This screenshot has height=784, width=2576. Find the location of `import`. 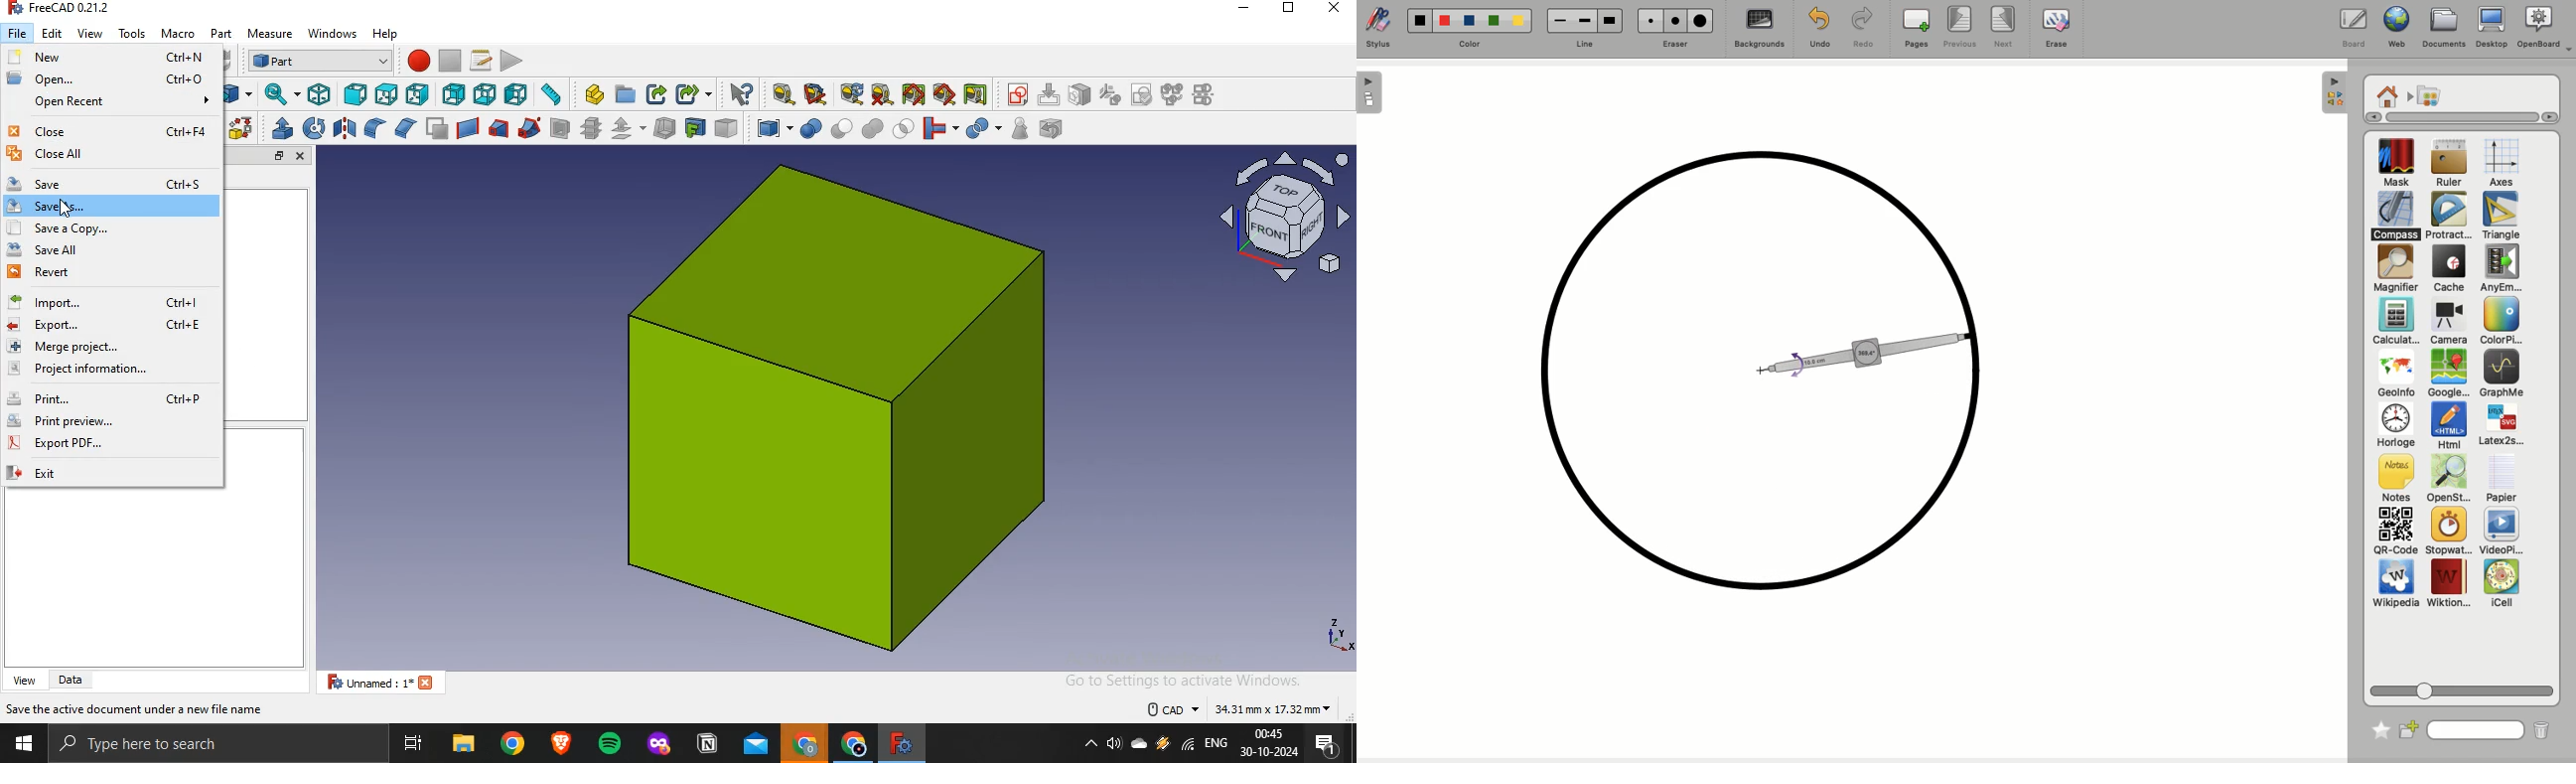

import is located at coordinates (106, 301).